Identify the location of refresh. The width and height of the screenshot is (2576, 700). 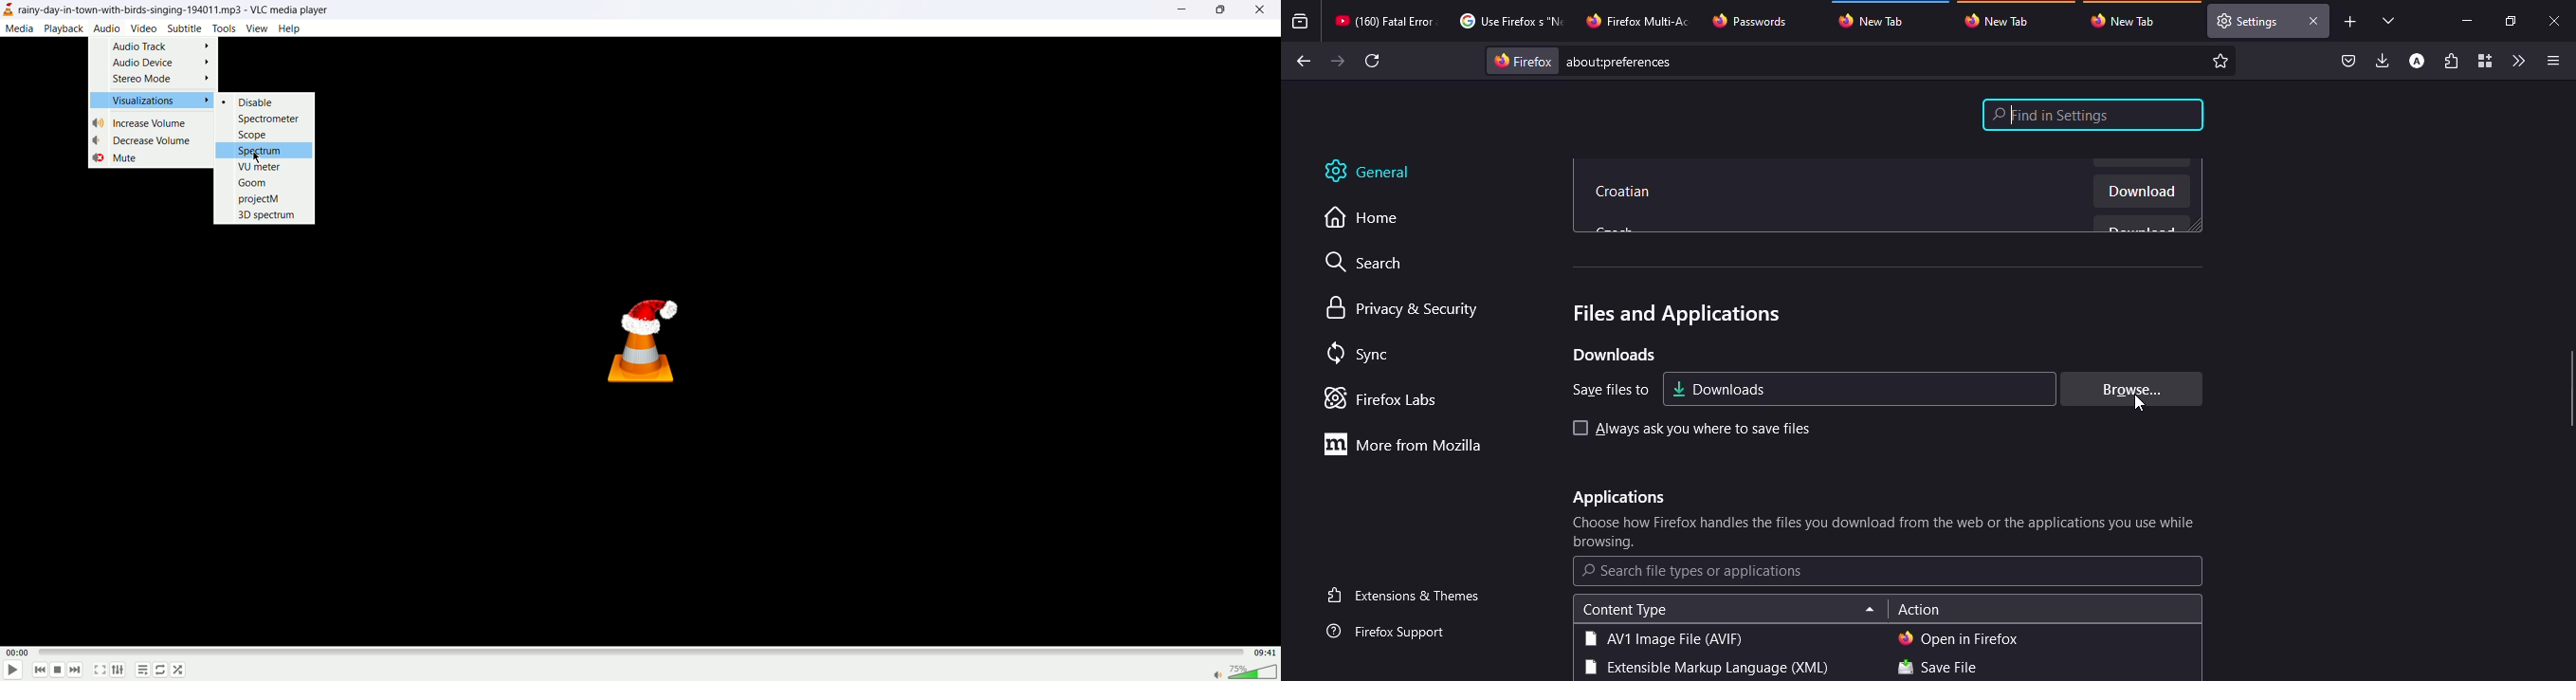
(1374, 61).